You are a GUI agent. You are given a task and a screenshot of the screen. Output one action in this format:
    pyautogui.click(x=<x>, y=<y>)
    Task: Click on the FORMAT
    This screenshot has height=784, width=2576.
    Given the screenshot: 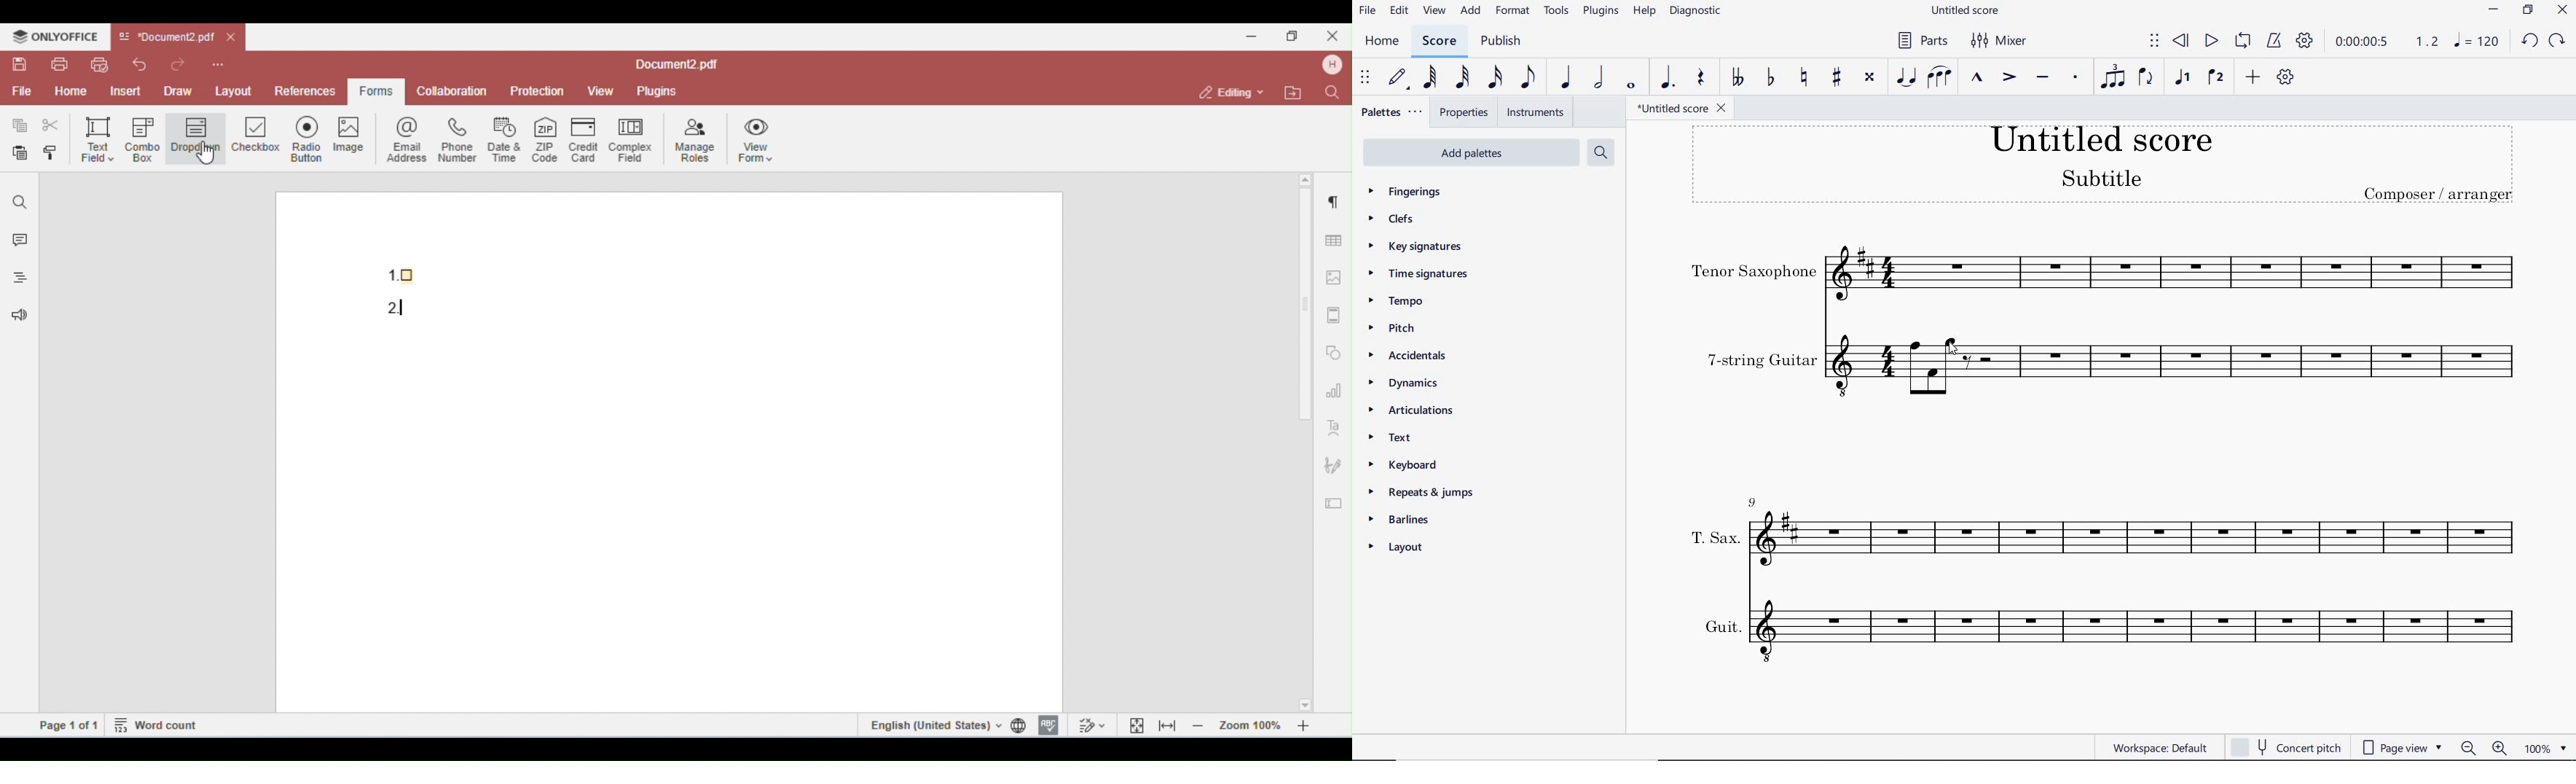 What is the action you would take?
    pyautogui.click(x=1513, y=11)
    